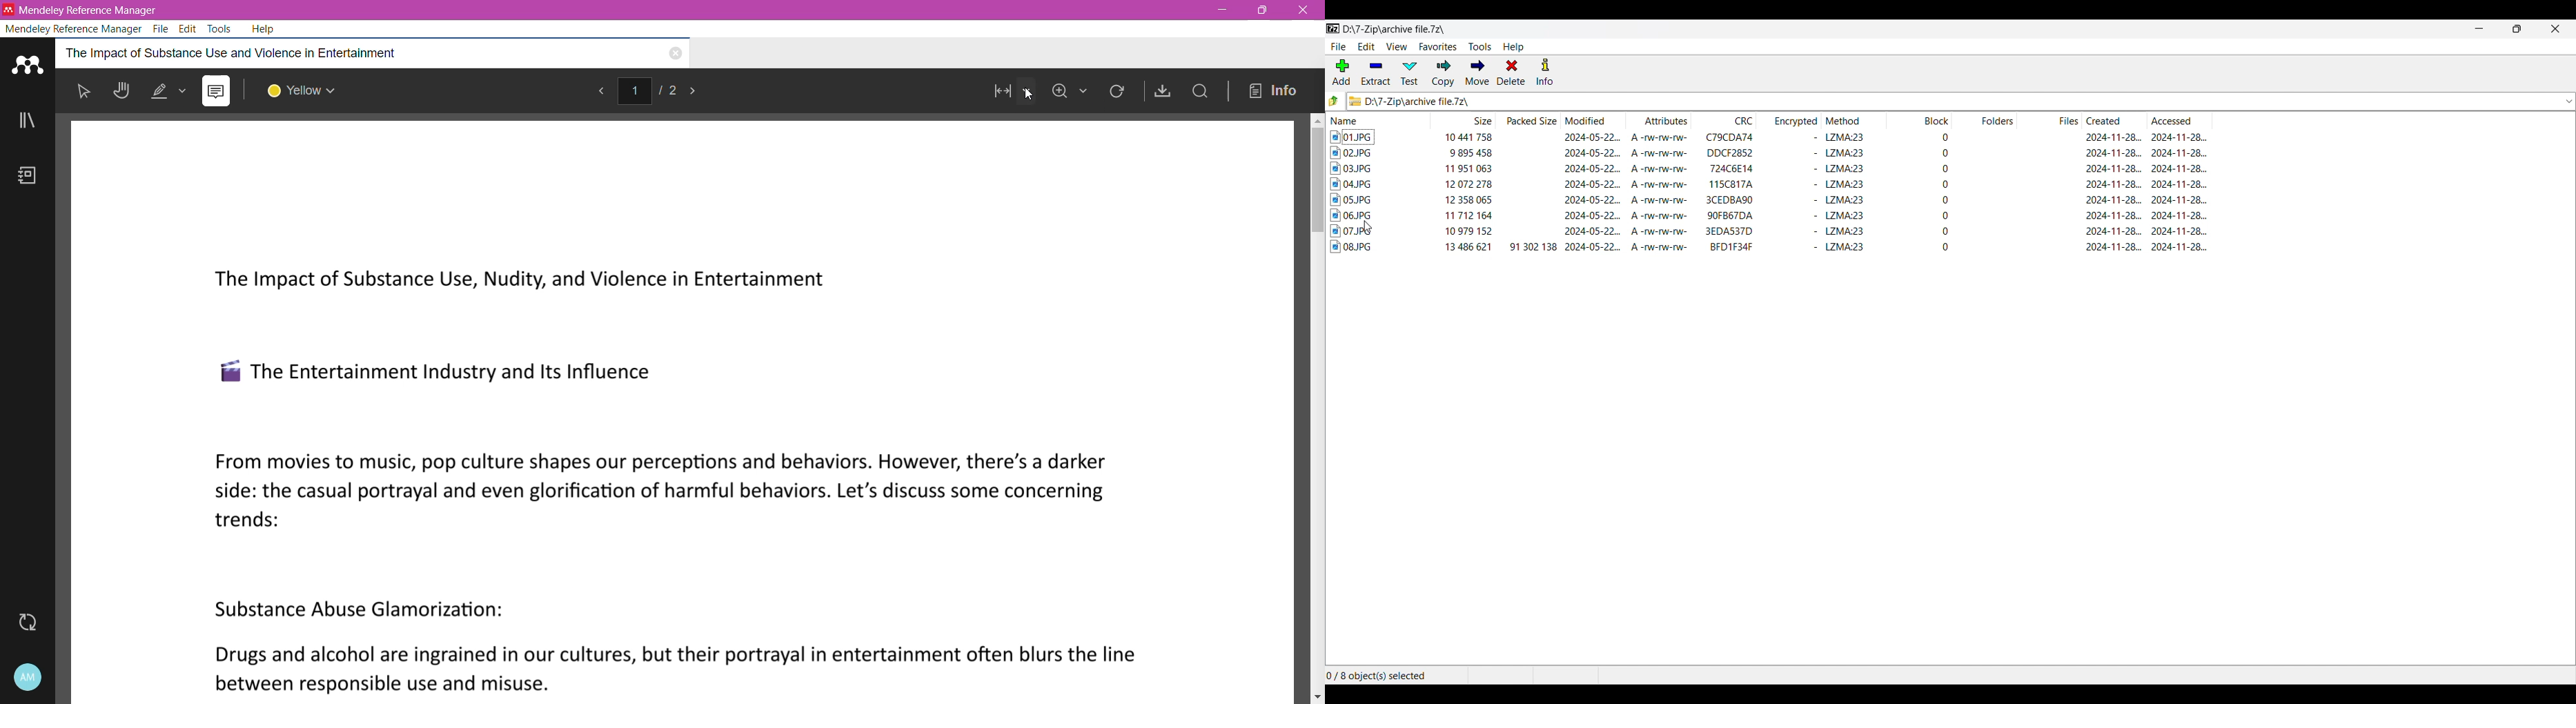 This screenshot has width=2576, height=728. Describe the element at coordinates (1480, 47) in the screenshot. I see `Tools menu` at that location.